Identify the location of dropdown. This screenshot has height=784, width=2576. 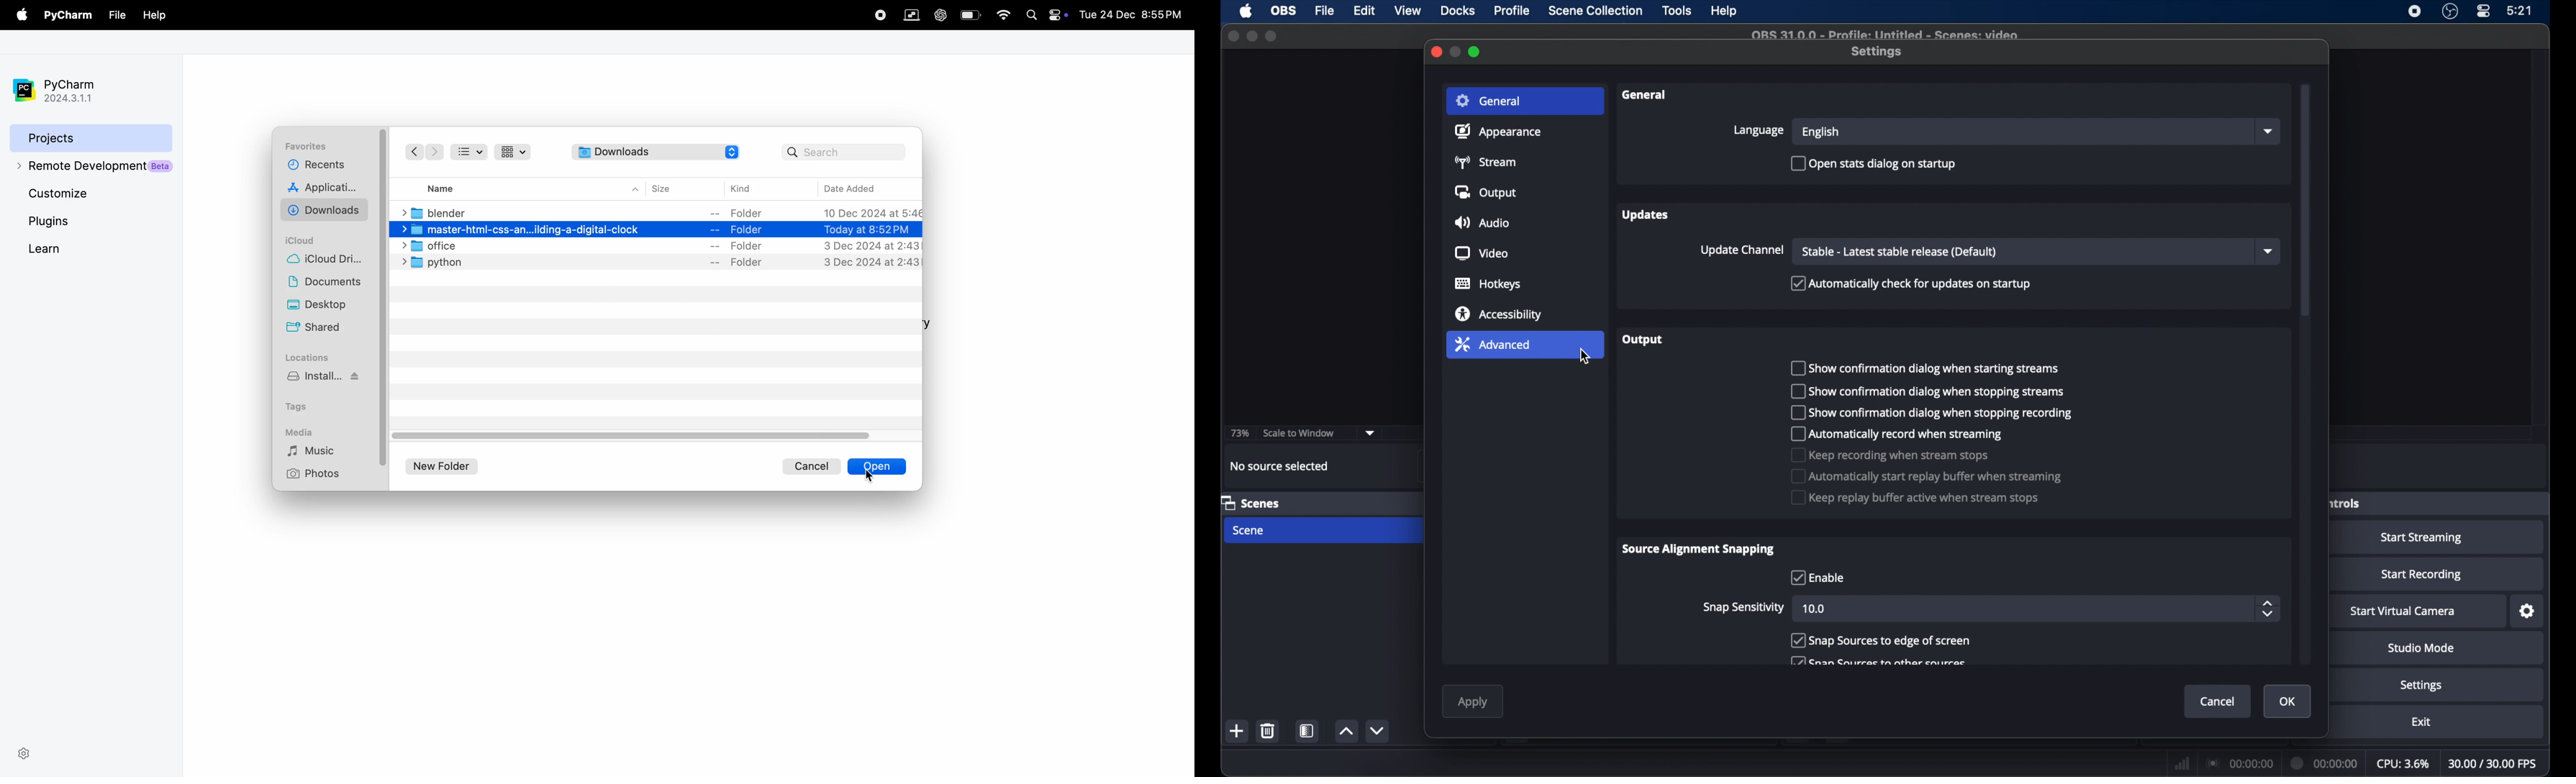
(1371, 433).